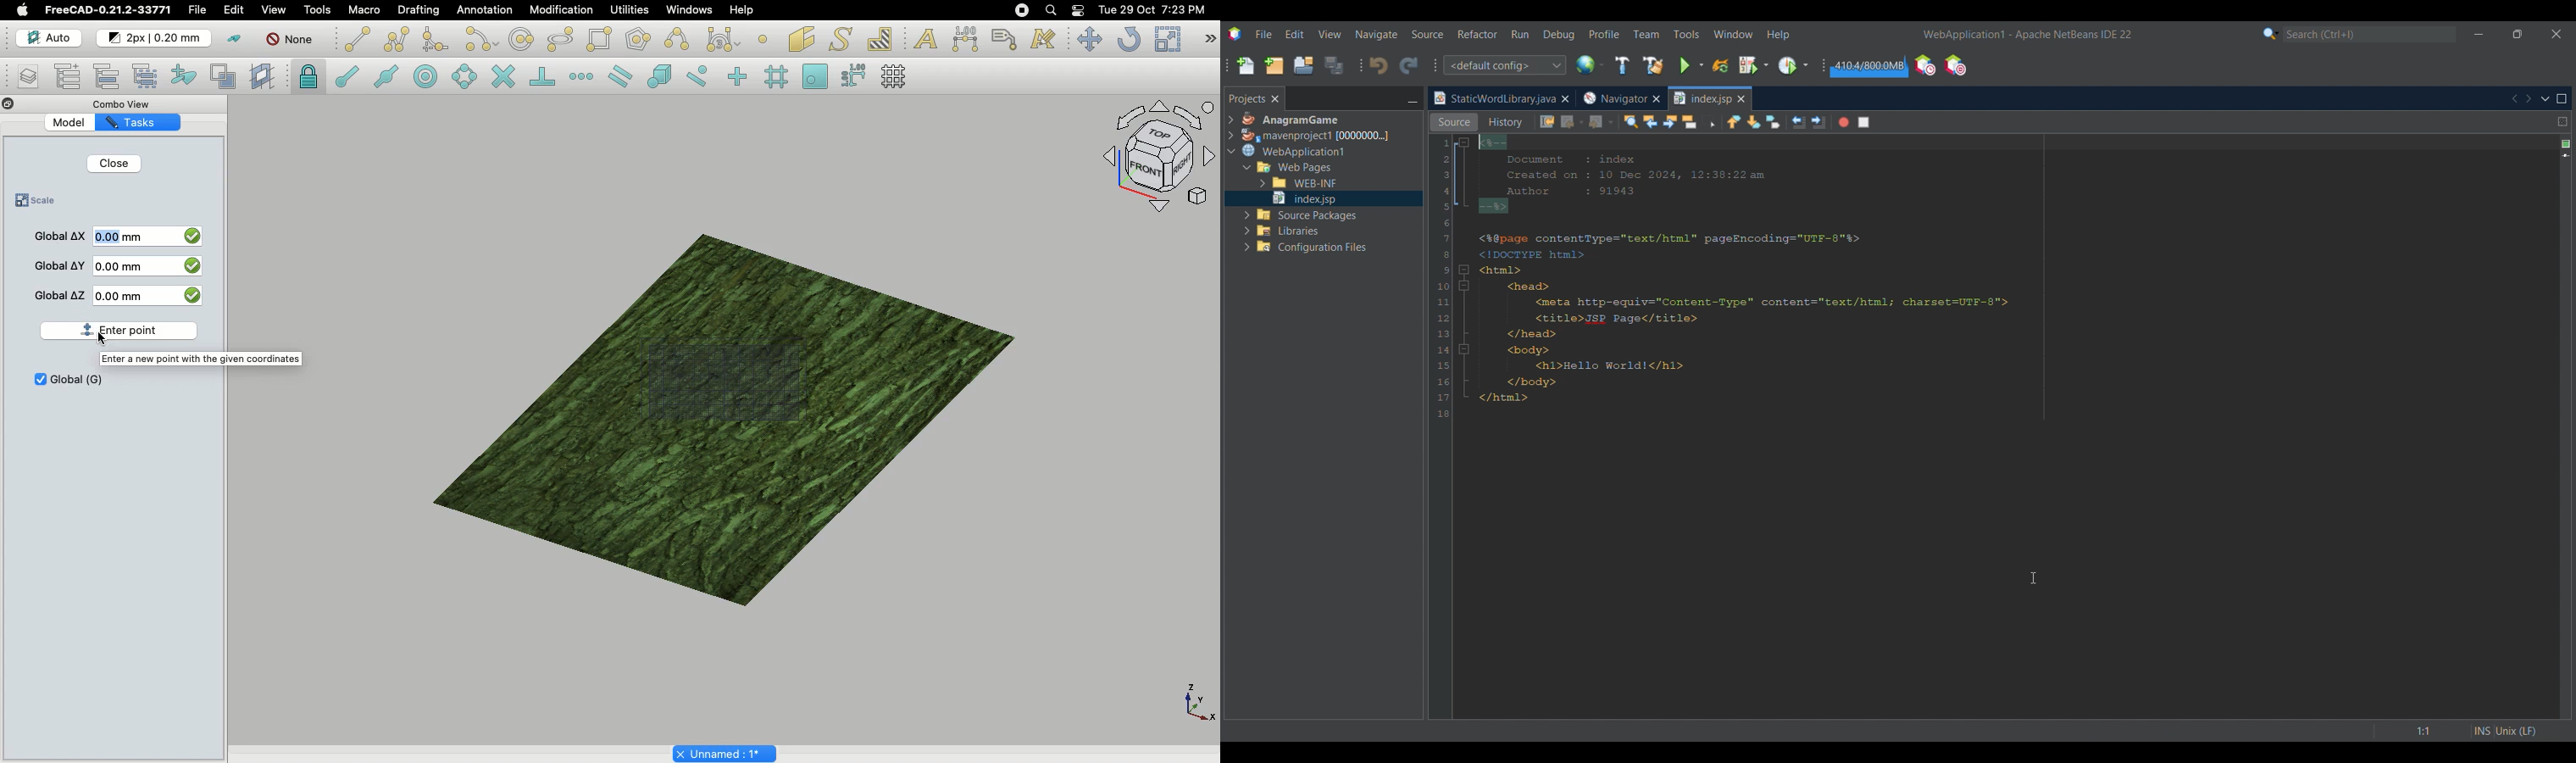 The width and height of the screenshot is (2576, 784). What do you see at coordinates (502, 75) in the screenshot?
I see `Snap intersection` at bounding box center [502, 75].